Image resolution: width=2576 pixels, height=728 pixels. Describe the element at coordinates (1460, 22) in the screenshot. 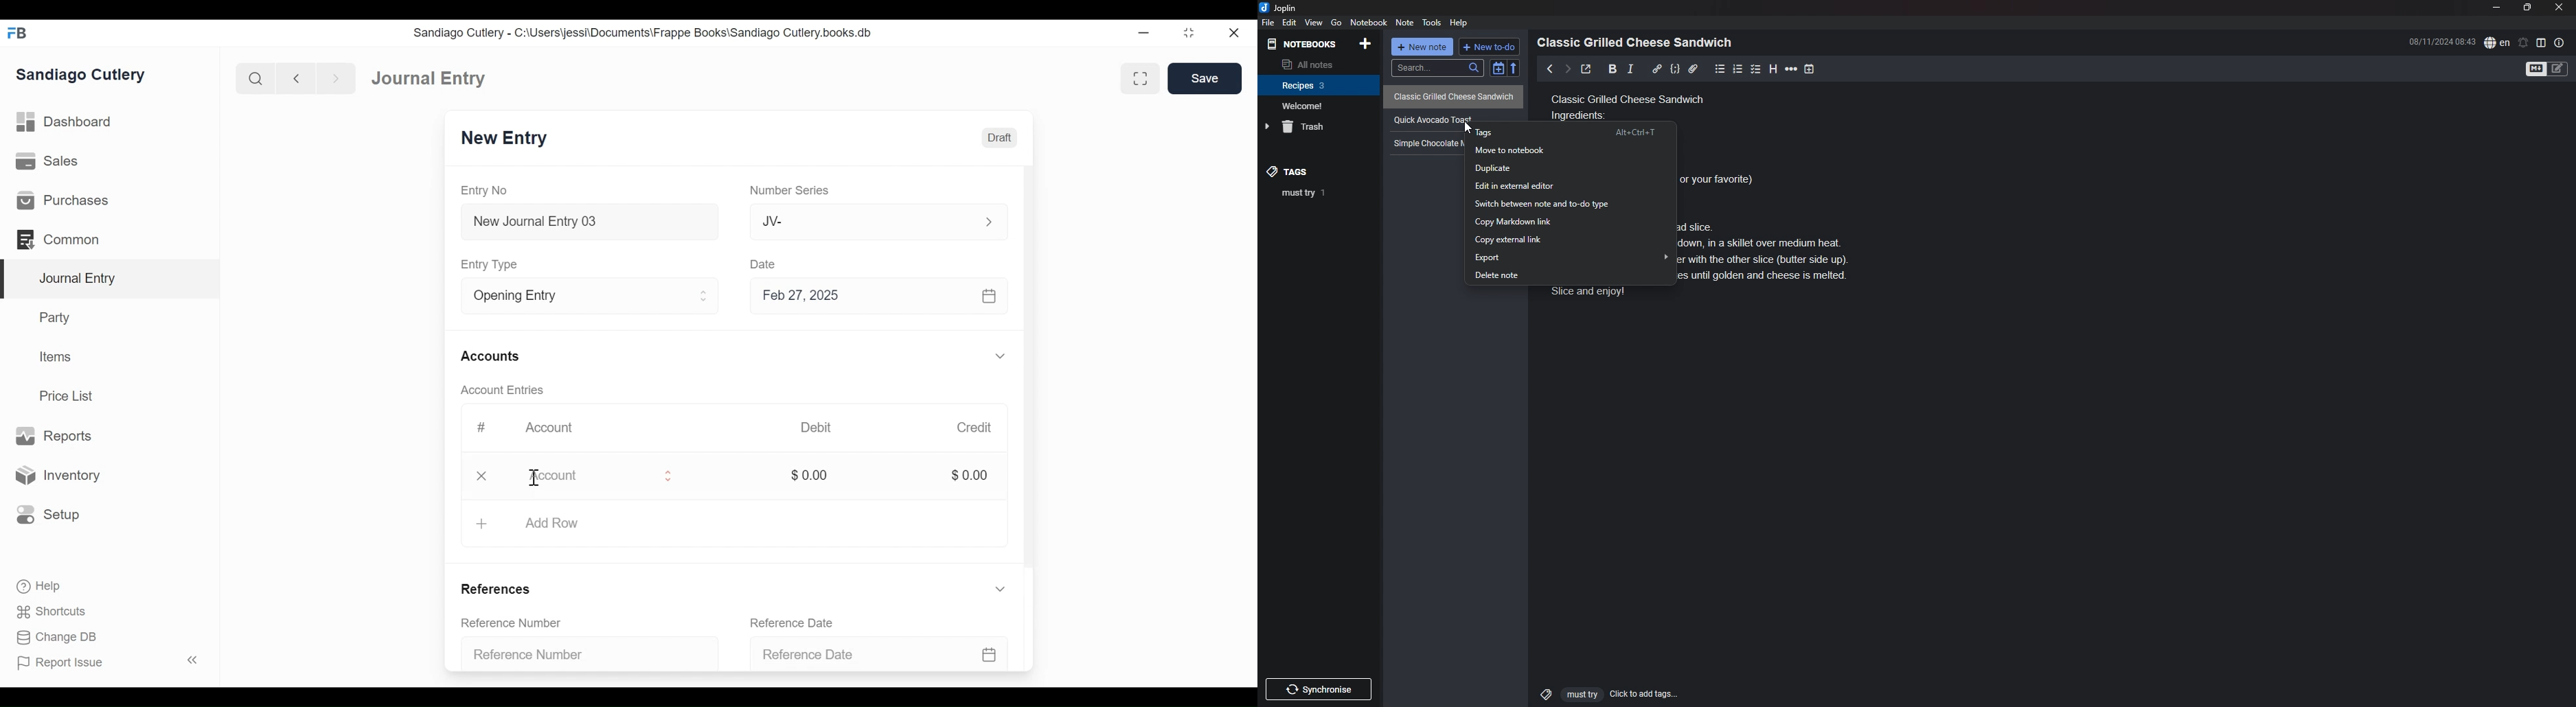

I see `Help` at that location.